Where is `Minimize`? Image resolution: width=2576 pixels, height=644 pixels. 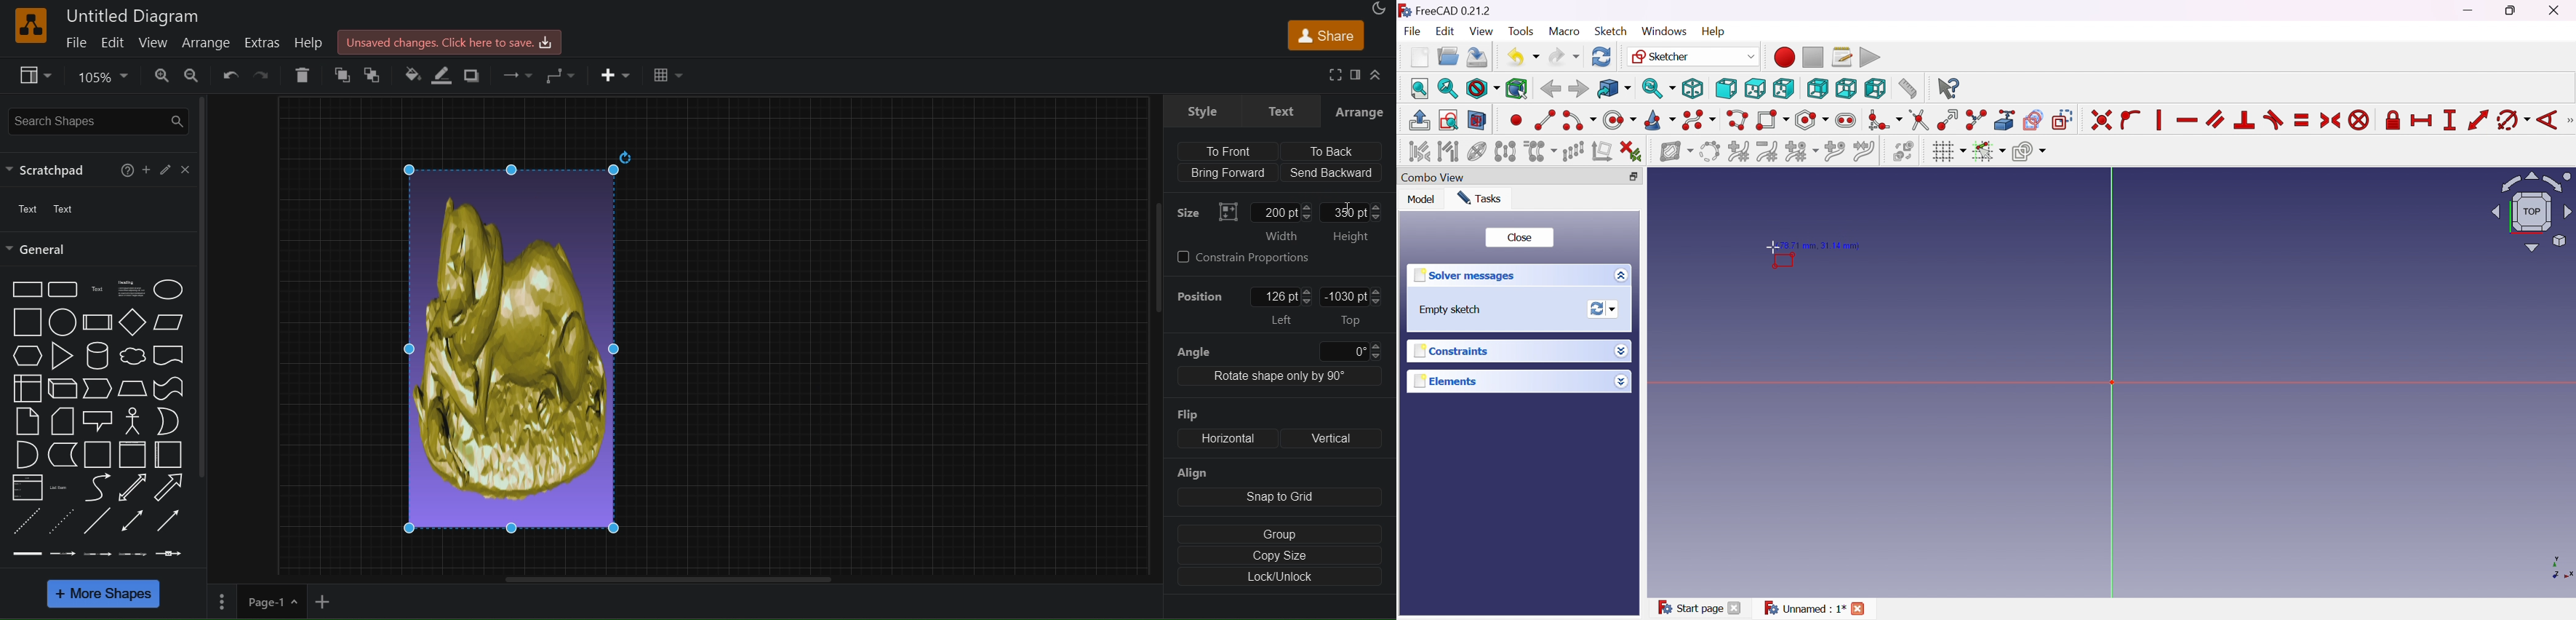 Minimize is located at coordinates (2473, 10).